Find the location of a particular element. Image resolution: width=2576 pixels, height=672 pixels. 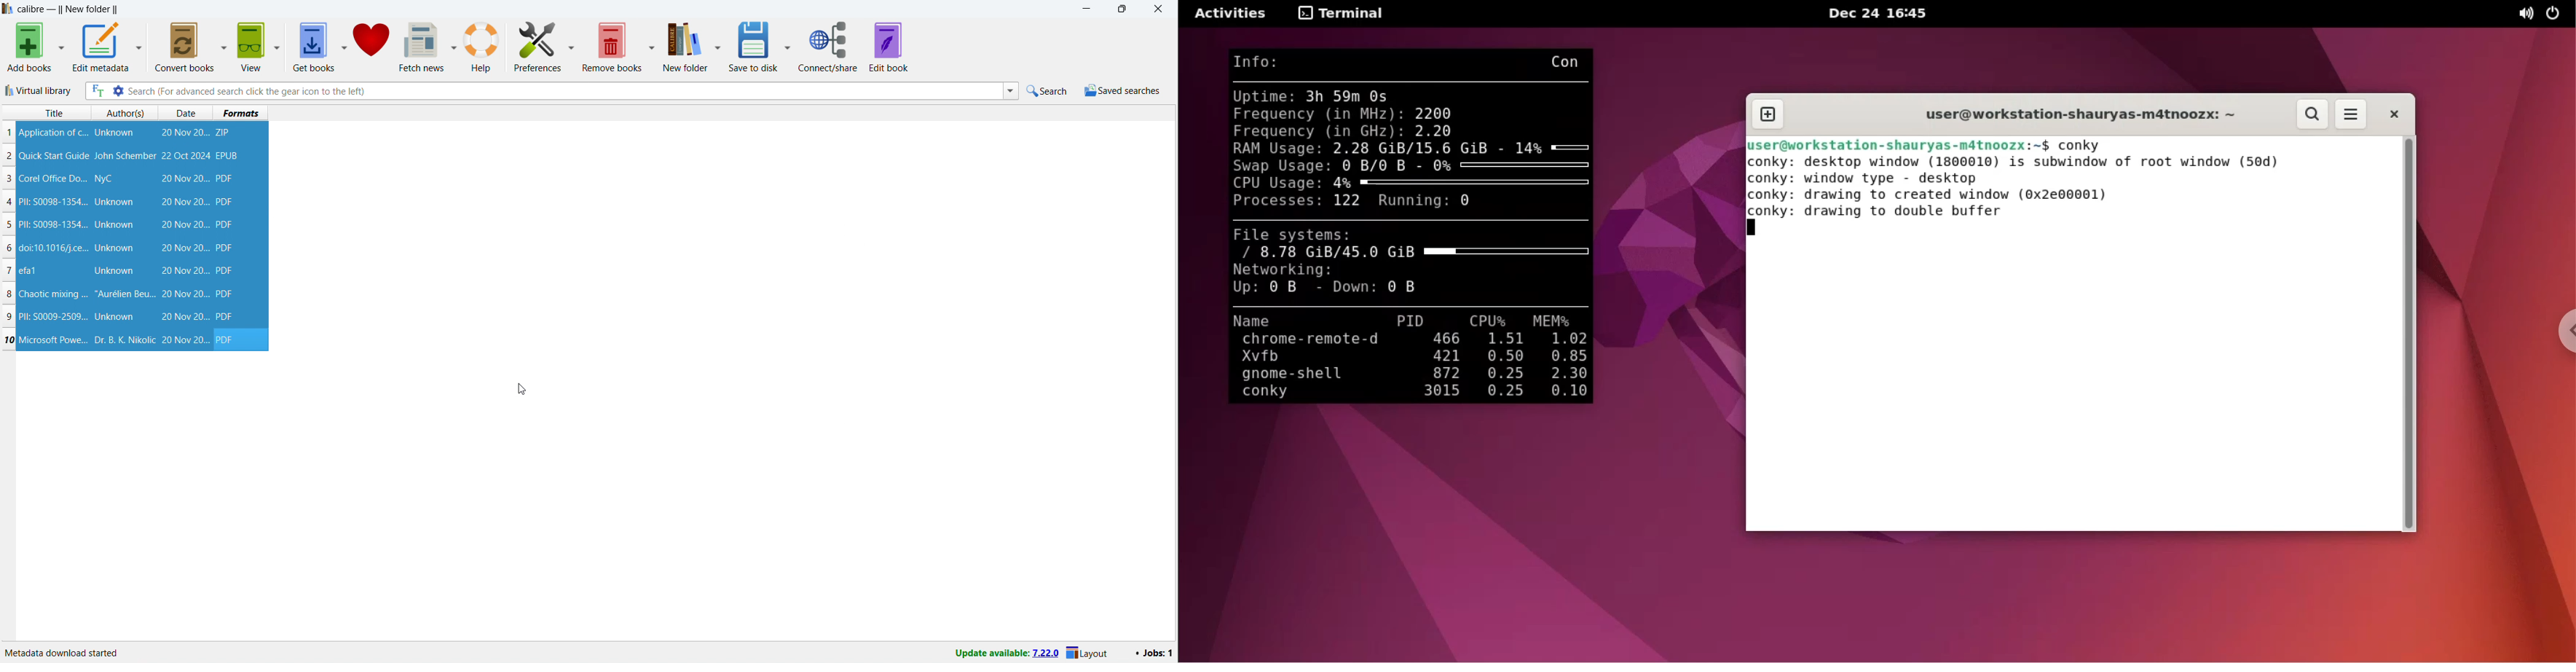

Author(s) is located at coordinates (126, 113).